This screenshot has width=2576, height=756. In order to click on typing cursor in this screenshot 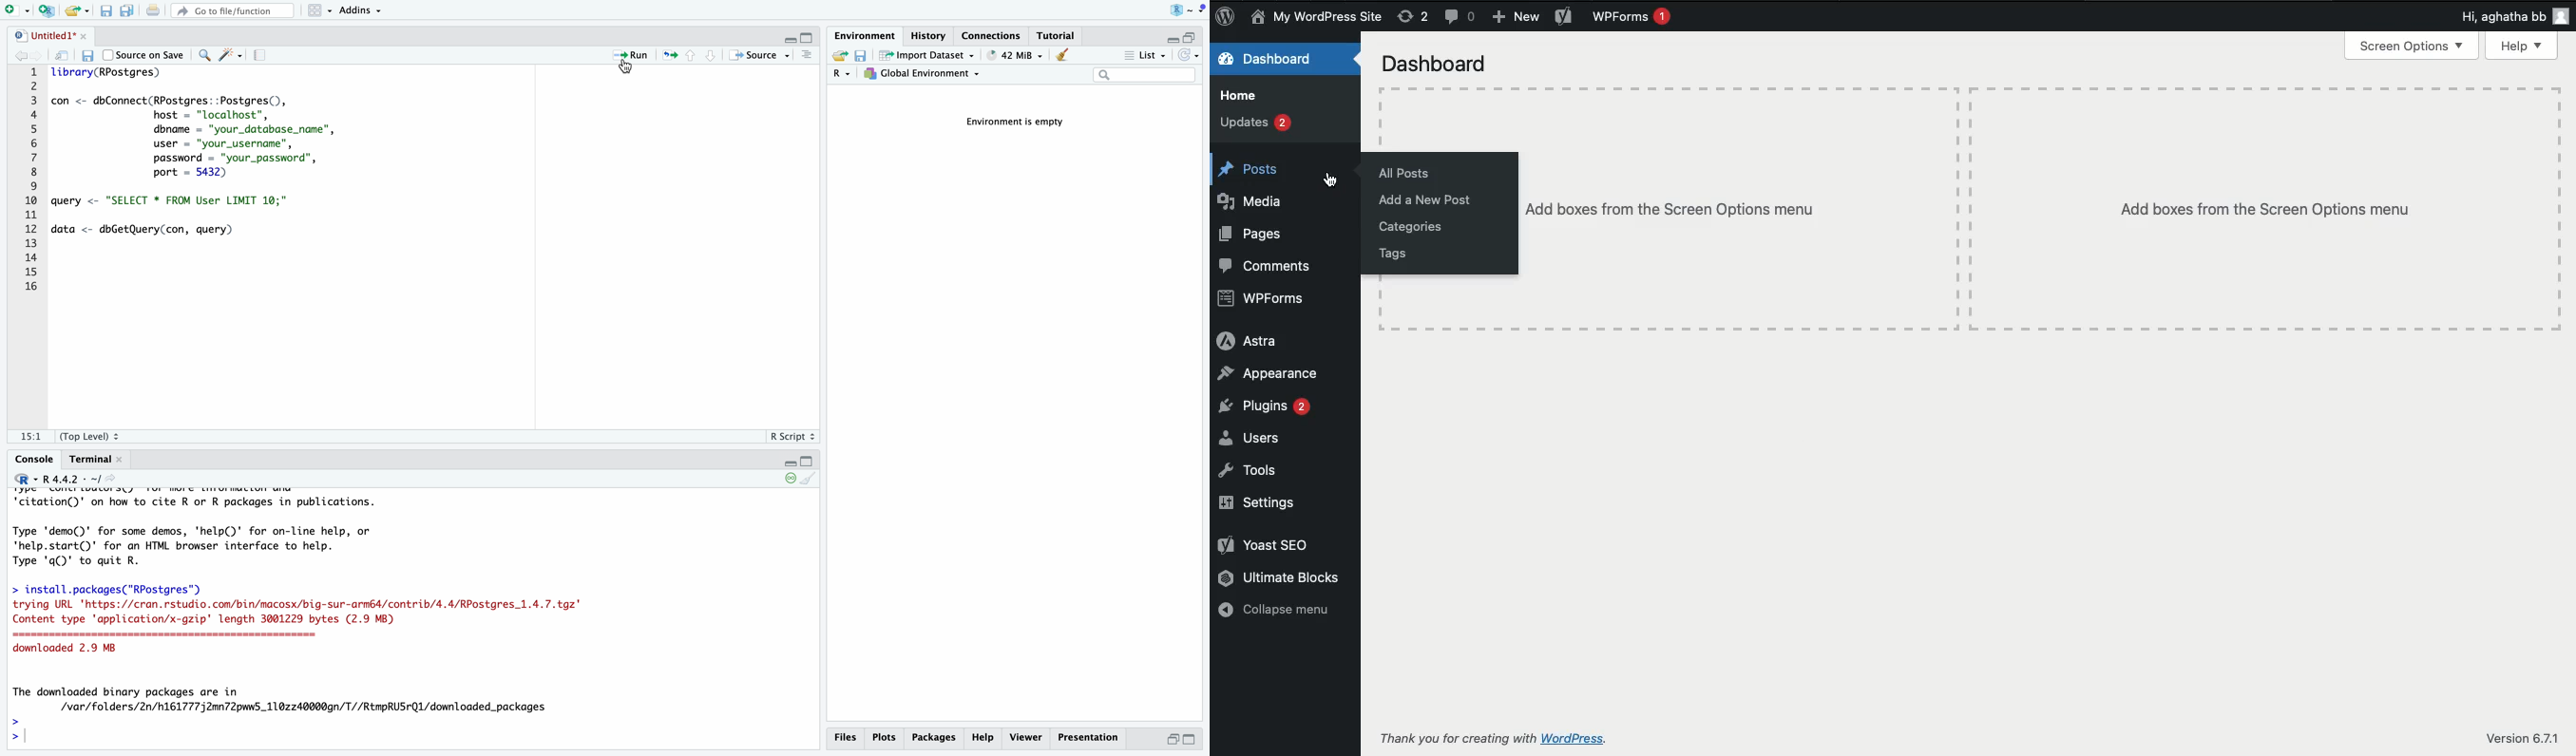, I will do `click(33, 738)`.